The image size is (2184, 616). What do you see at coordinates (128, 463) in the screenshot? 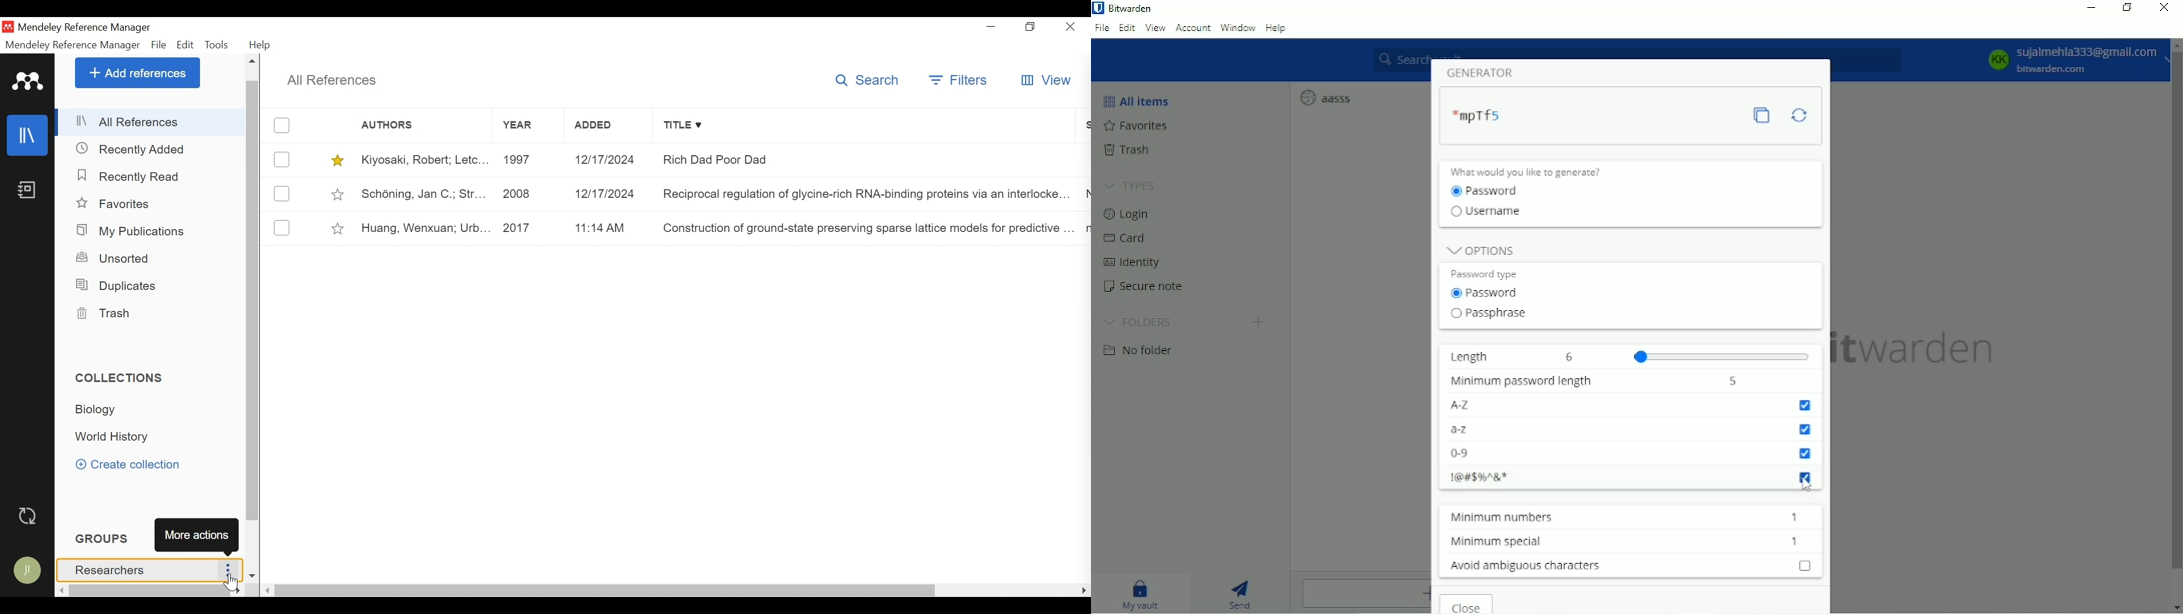
I see `Create Collection` at bounding box center [128, 463].